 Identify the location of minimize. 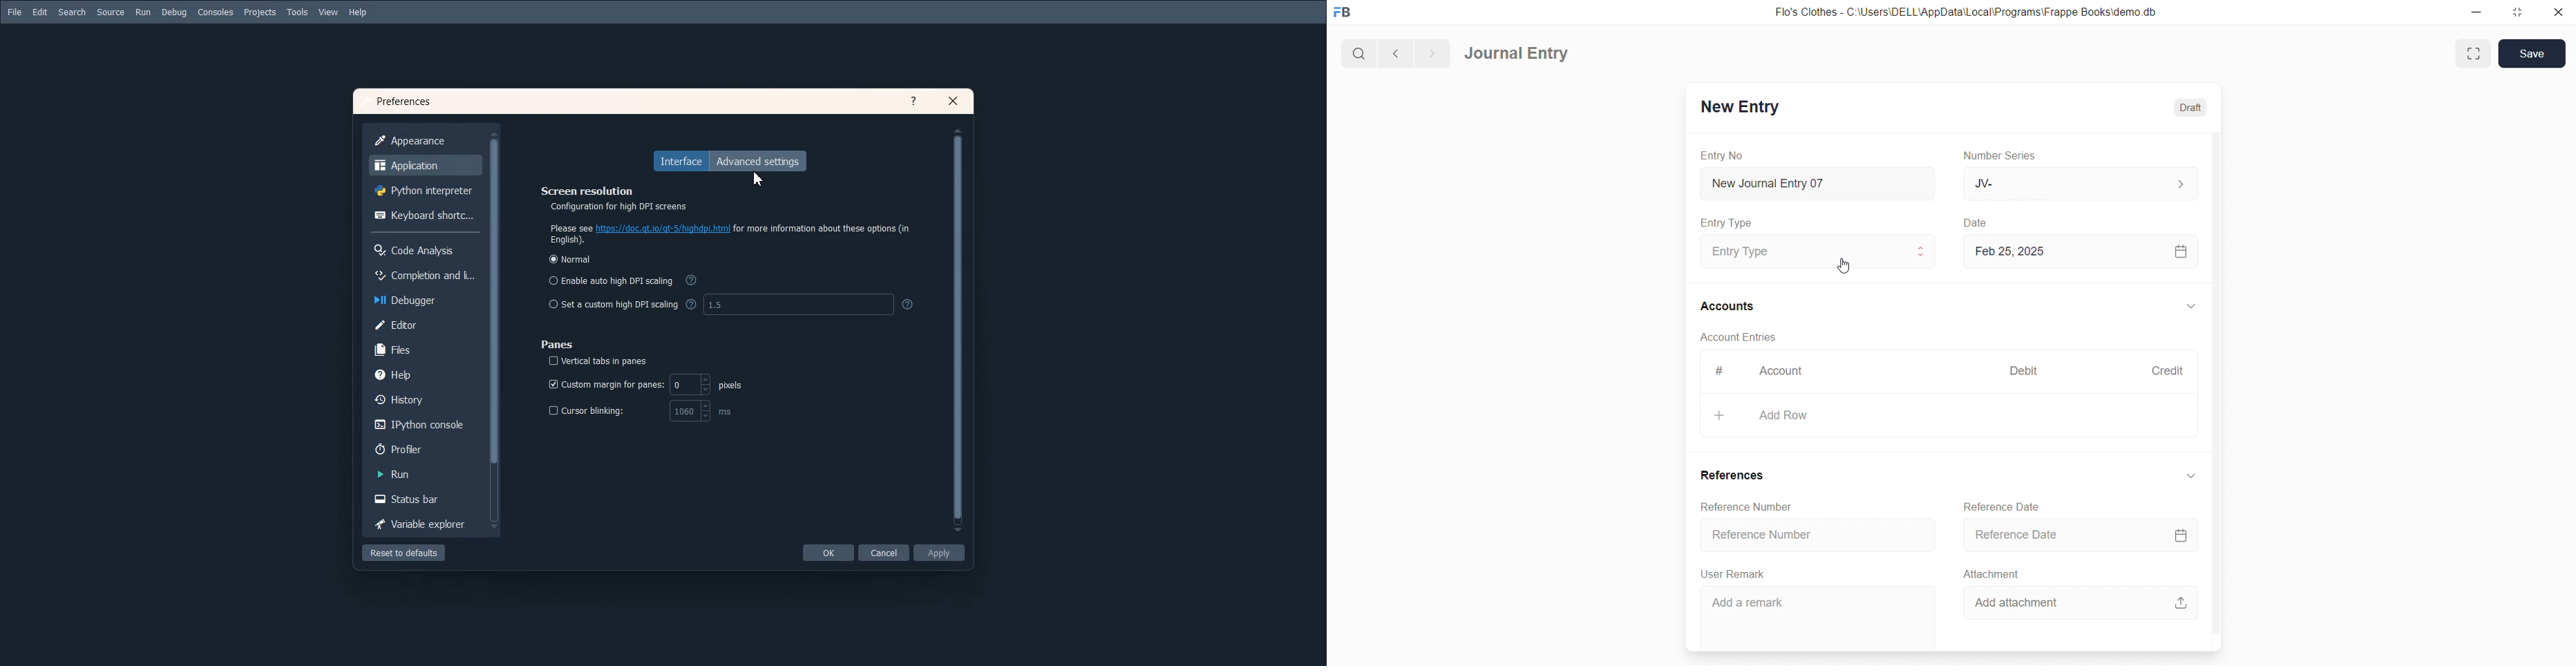
(2476, 13).